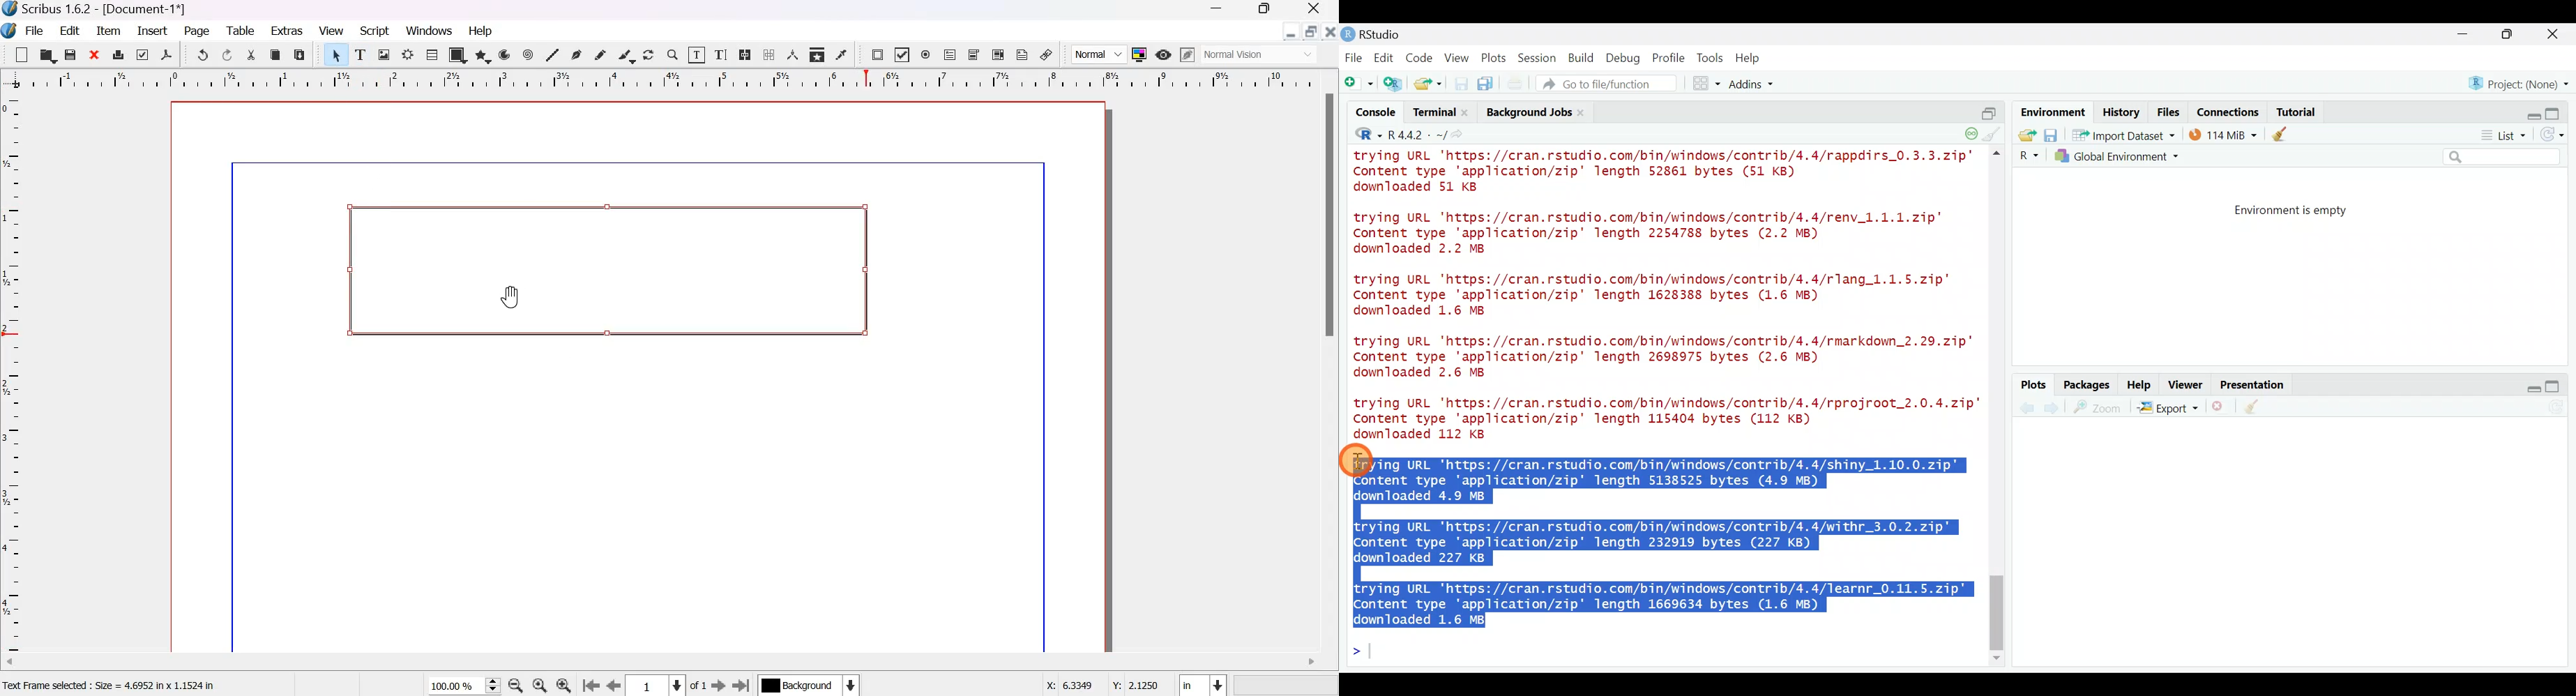  What do you see at coordinates (1516, 84) in the screenshot?
I see `Print the current file` at bounding box center [1516, 84].